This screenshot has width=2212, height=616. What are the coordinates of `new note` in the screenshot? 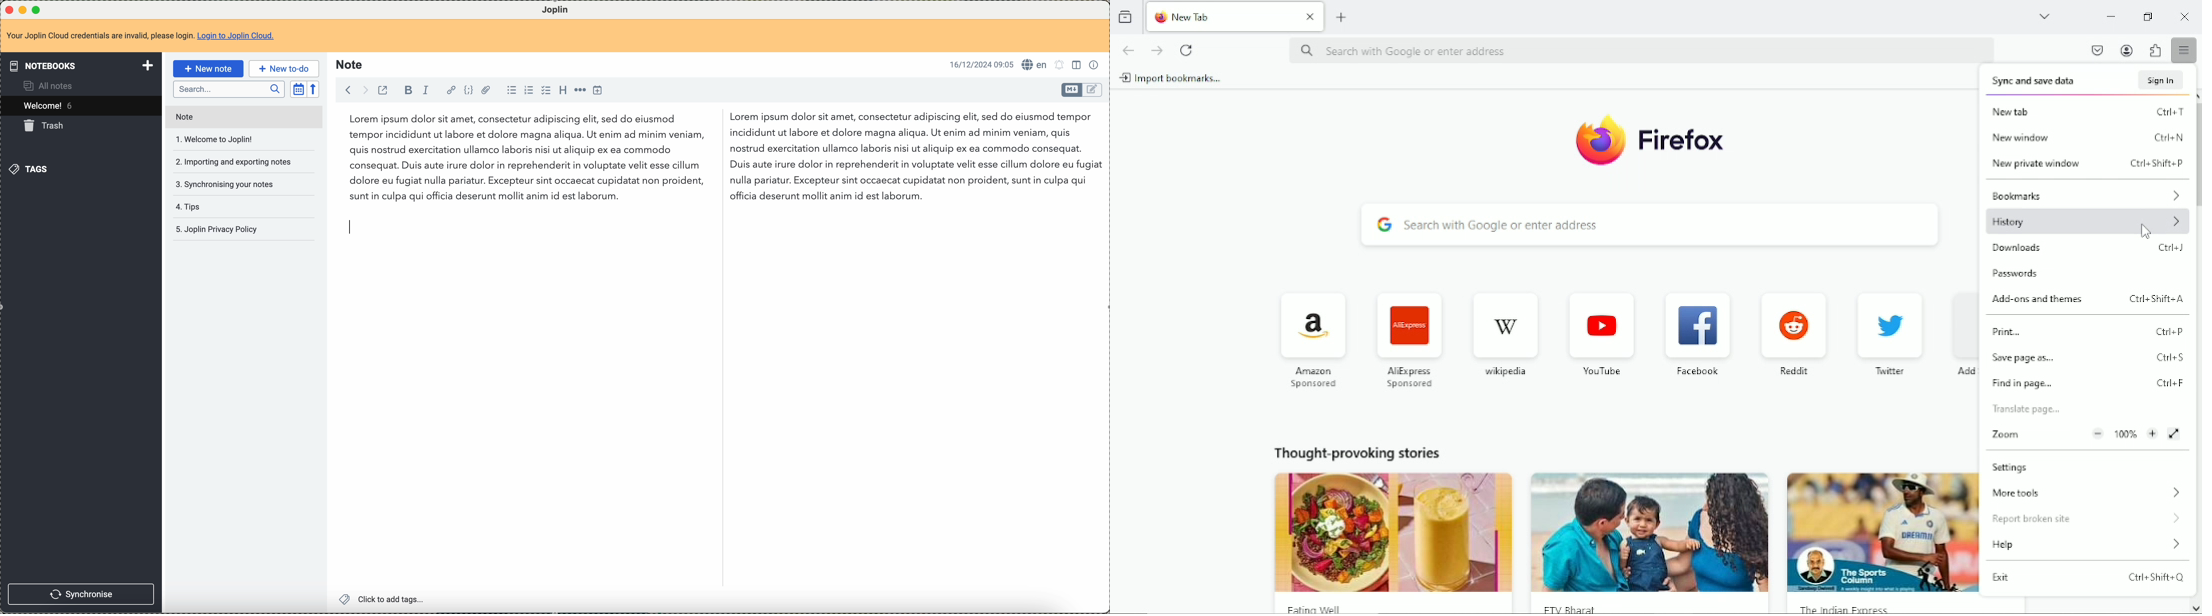 It's located at (208, 68).